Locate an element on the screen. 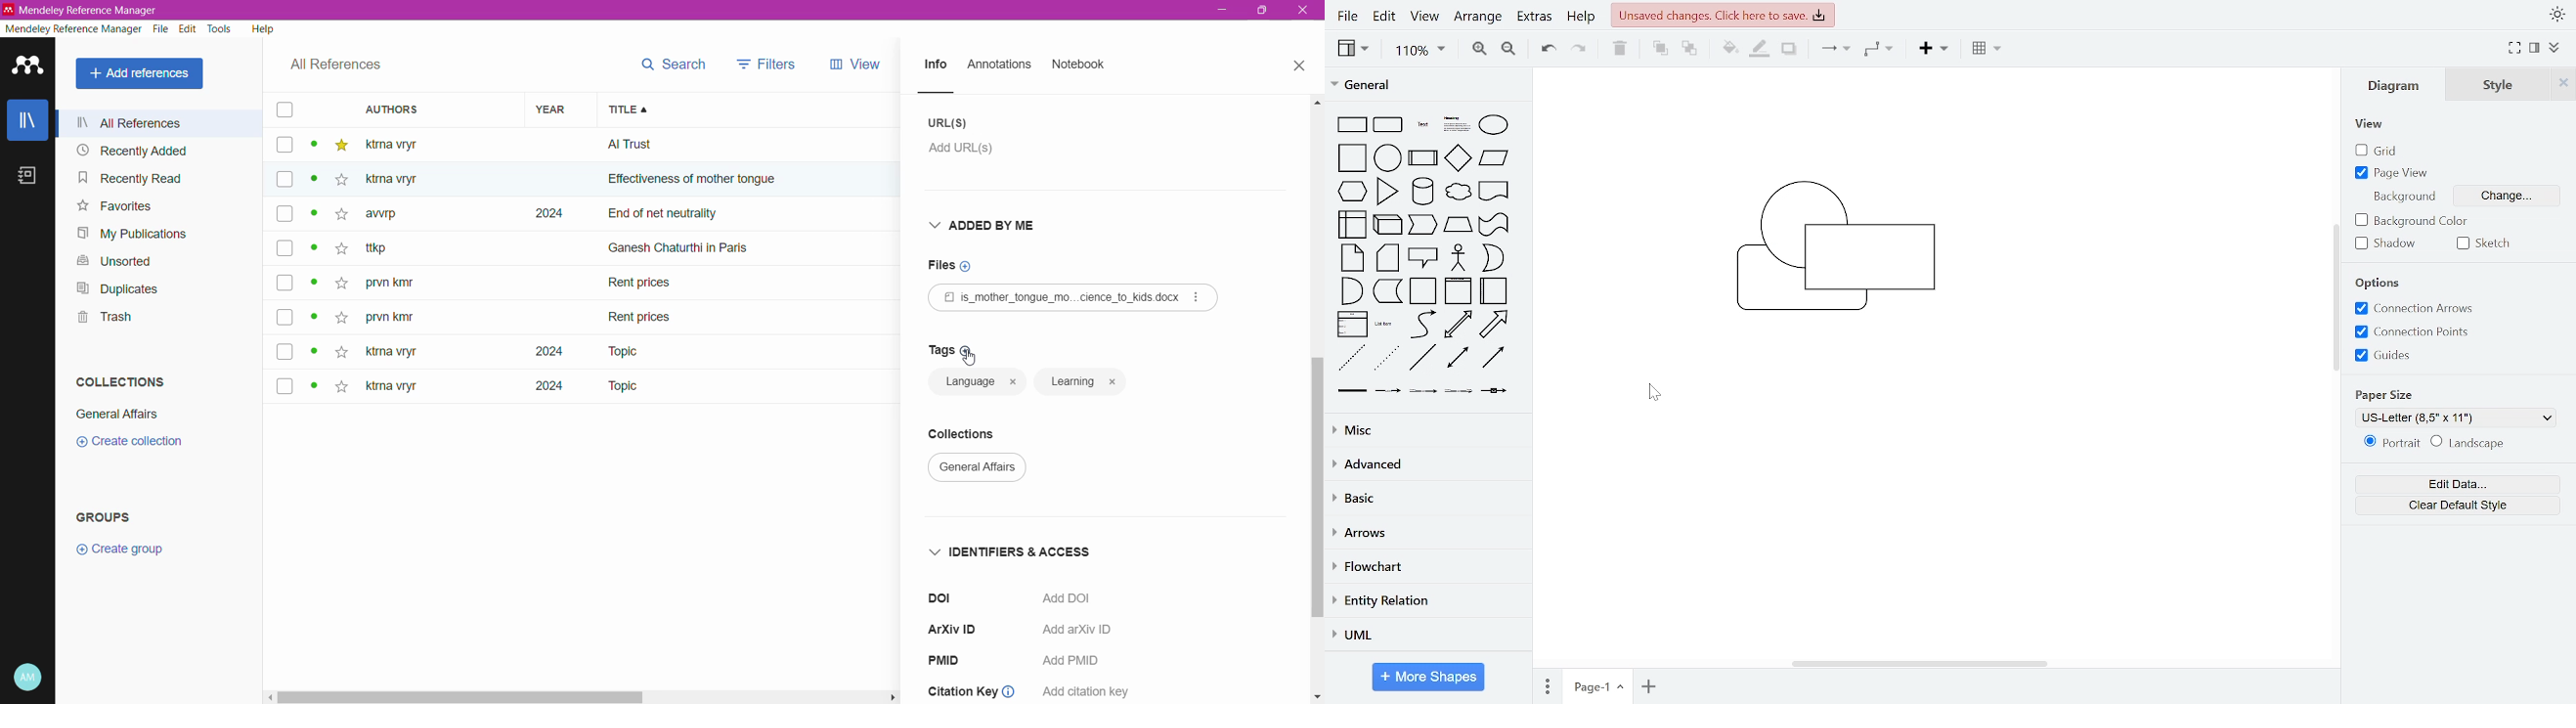 The height and width of the screenshot is (728, 2576). ellipse is located at coordinates (1495, 125).